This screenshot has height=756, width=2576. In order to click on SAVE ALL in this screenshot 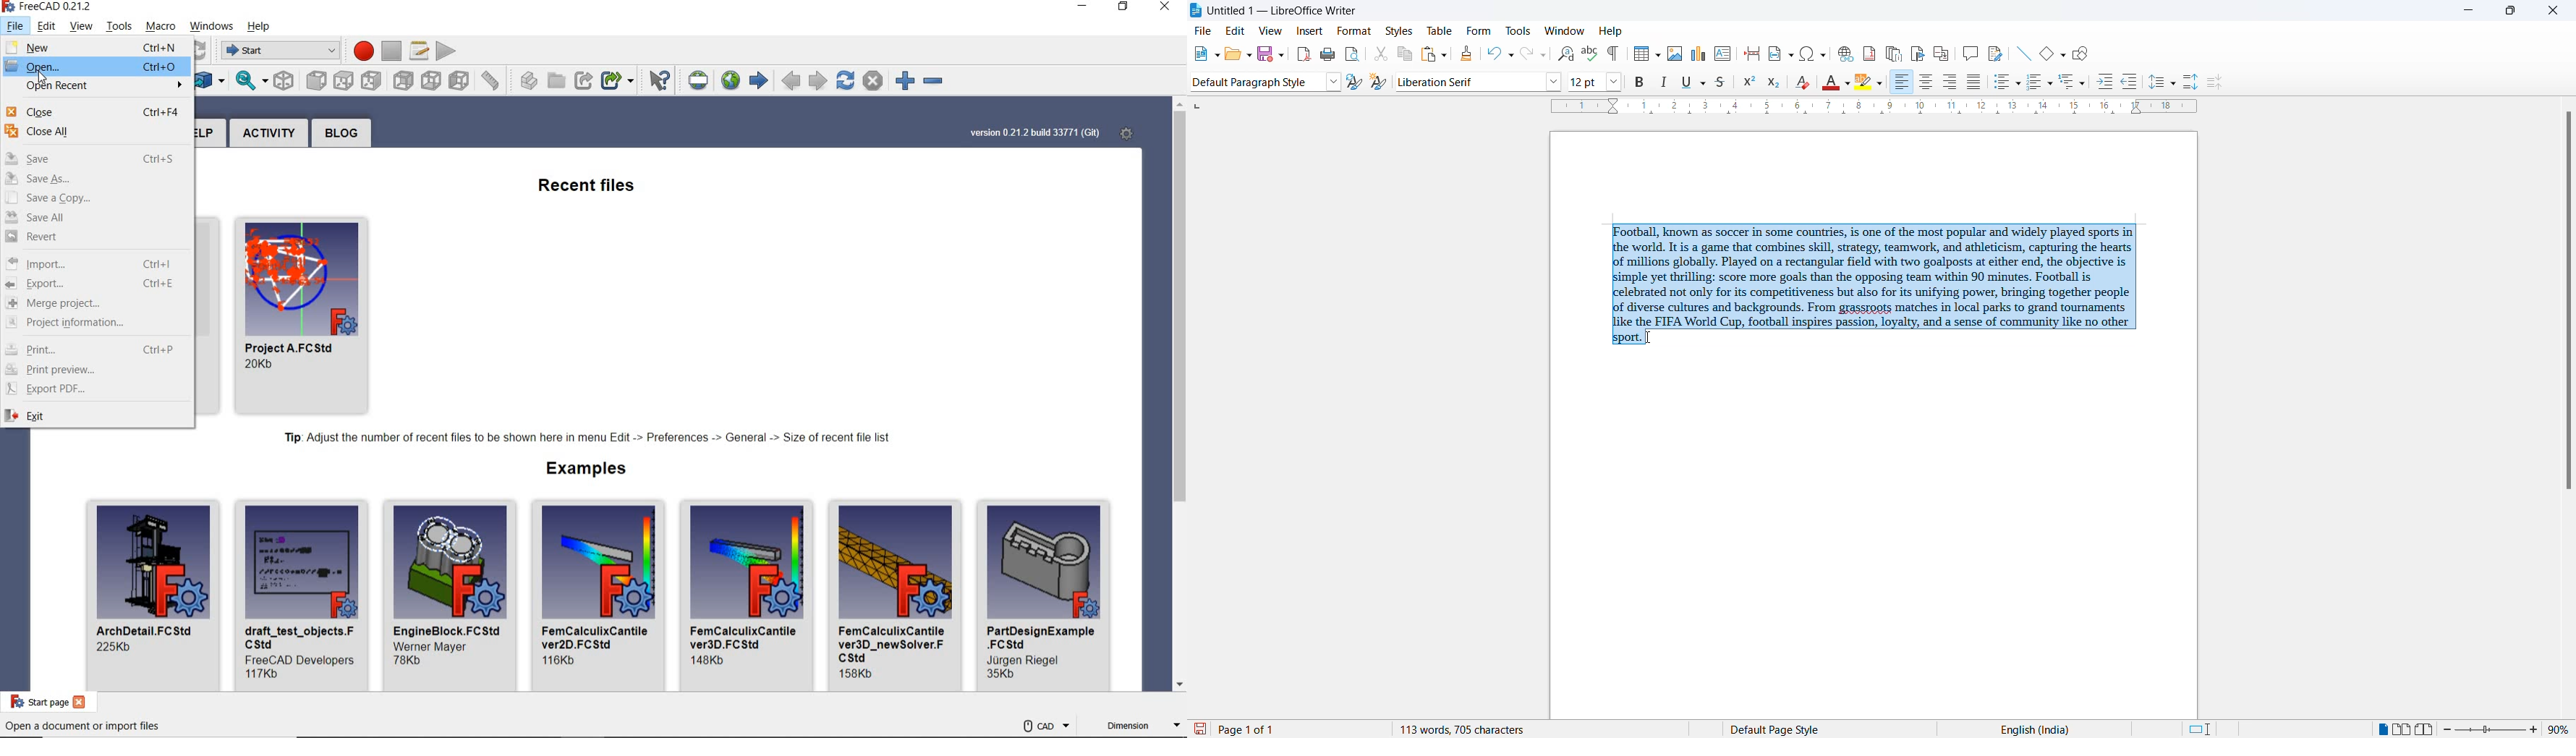, I will do `click(95, 218)`.